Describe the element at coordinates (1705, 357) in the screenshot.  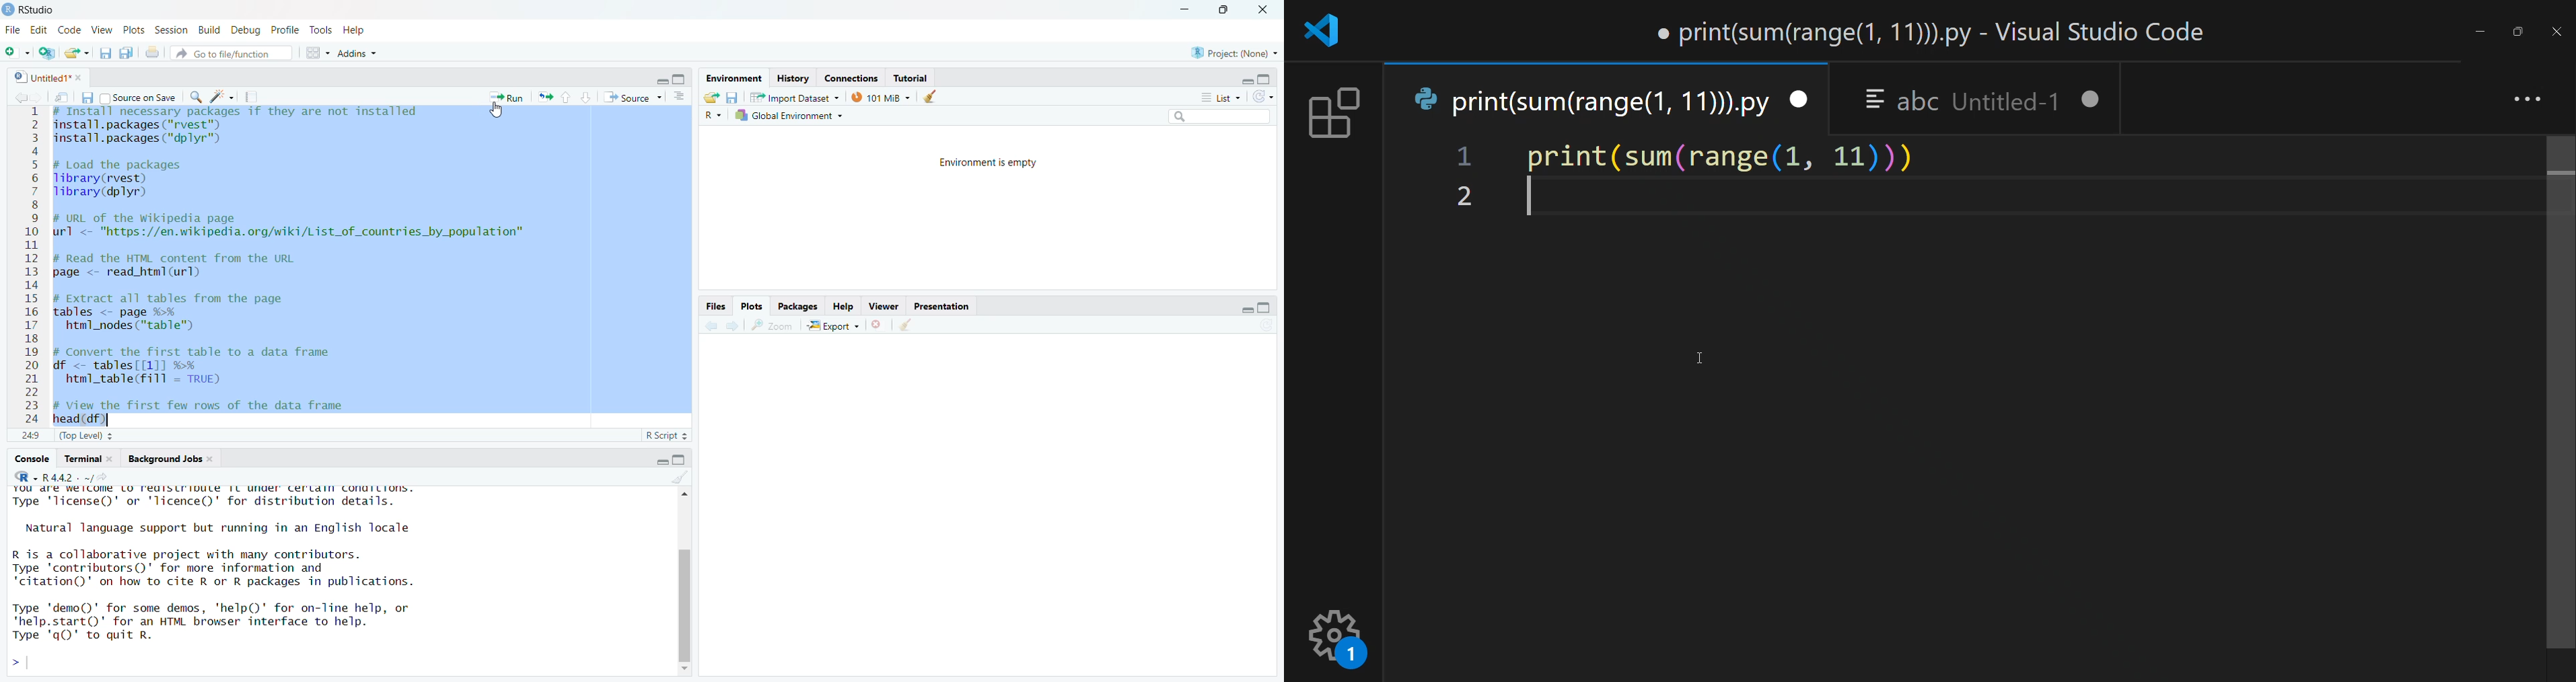
I see `Cursor` at that location.